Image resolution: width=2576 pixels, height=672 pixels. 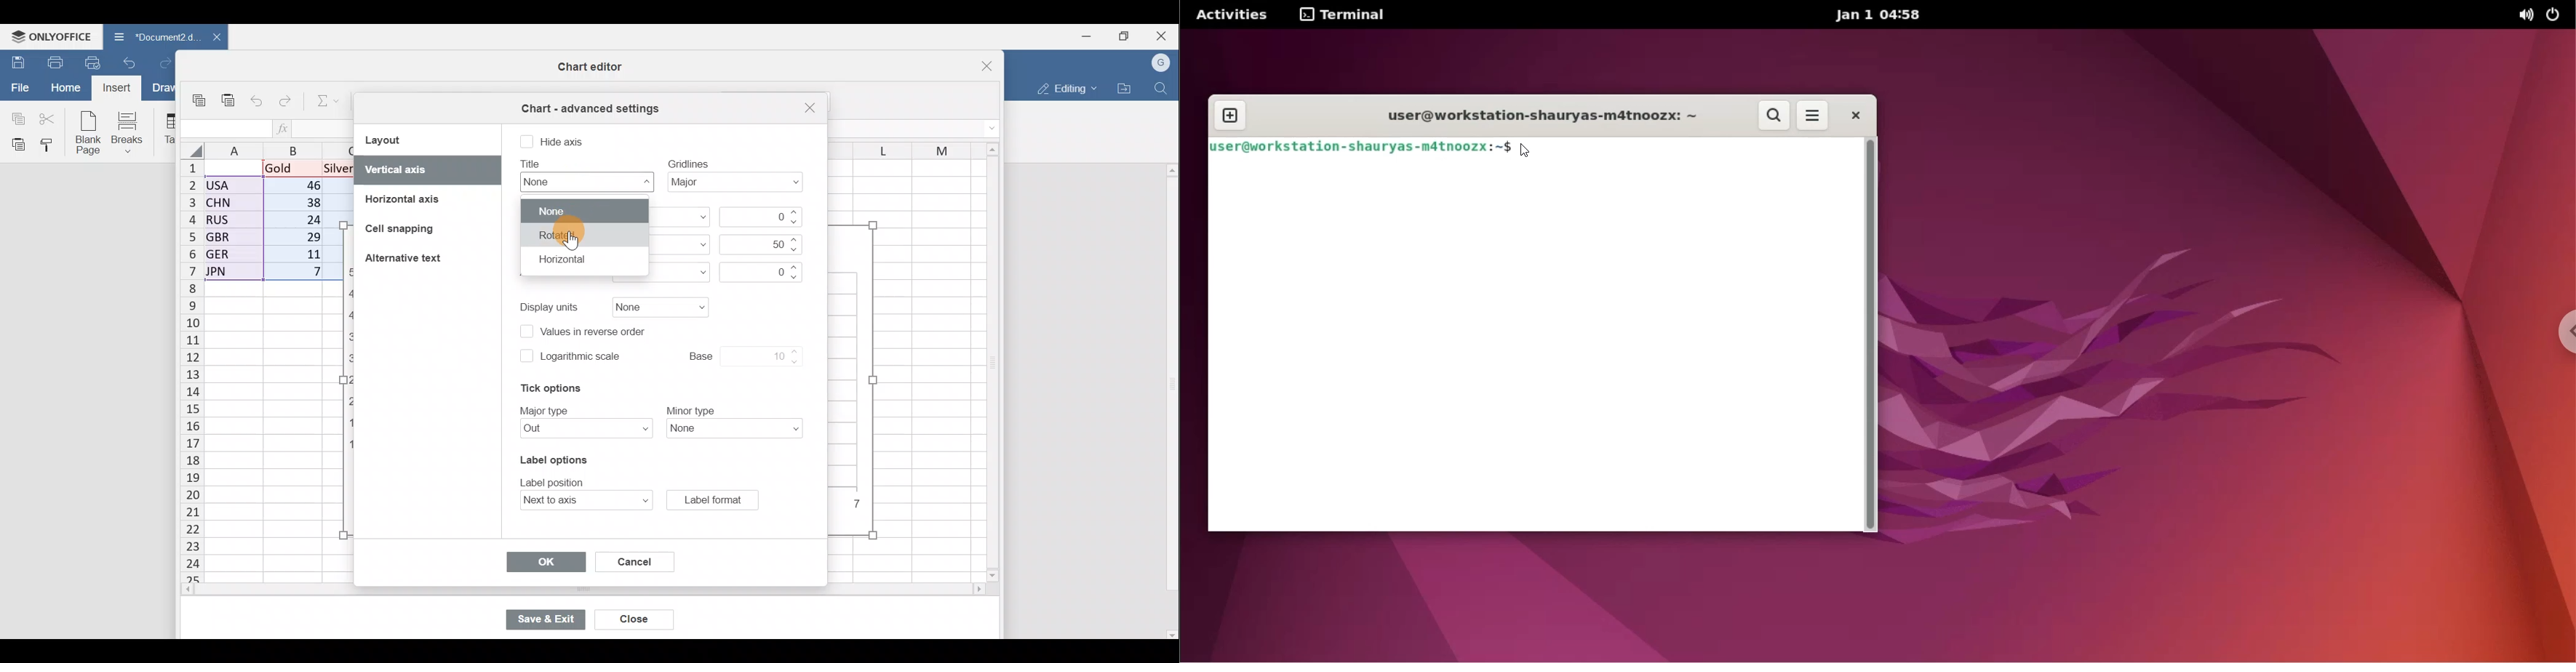 What do you see at coordinates (988, 363) in the screenshot?
I see `Scroll bar` at bounding box center [988, 363].